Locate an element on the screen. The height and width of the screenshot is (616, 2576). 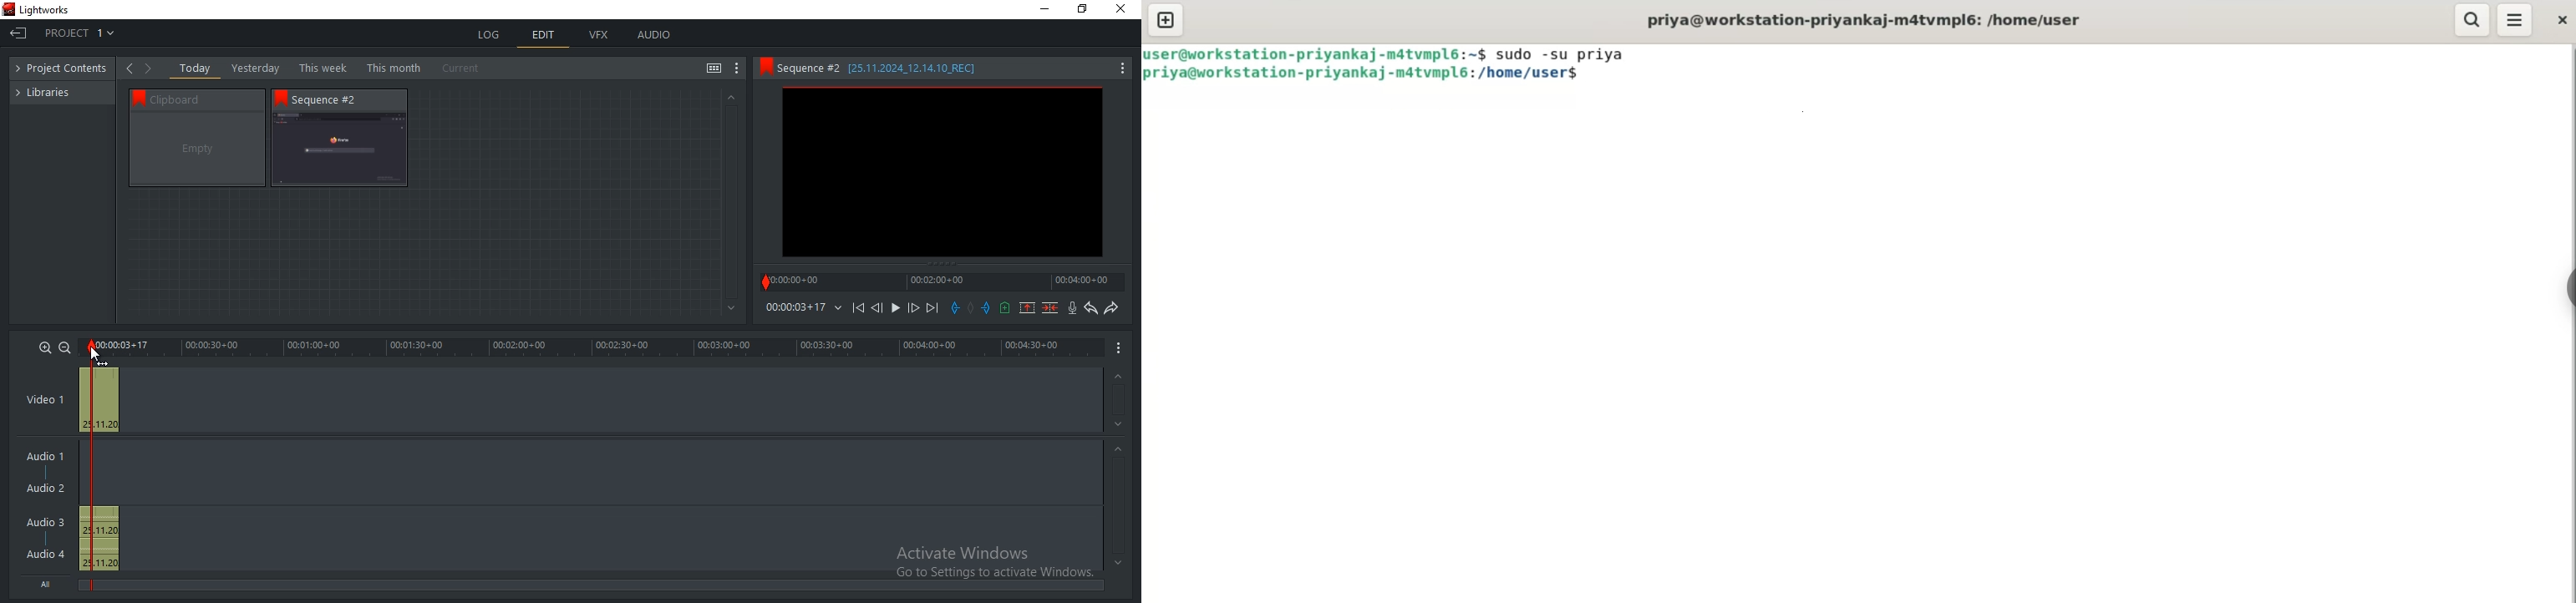
Move backward is located at coordinates (861, 312).